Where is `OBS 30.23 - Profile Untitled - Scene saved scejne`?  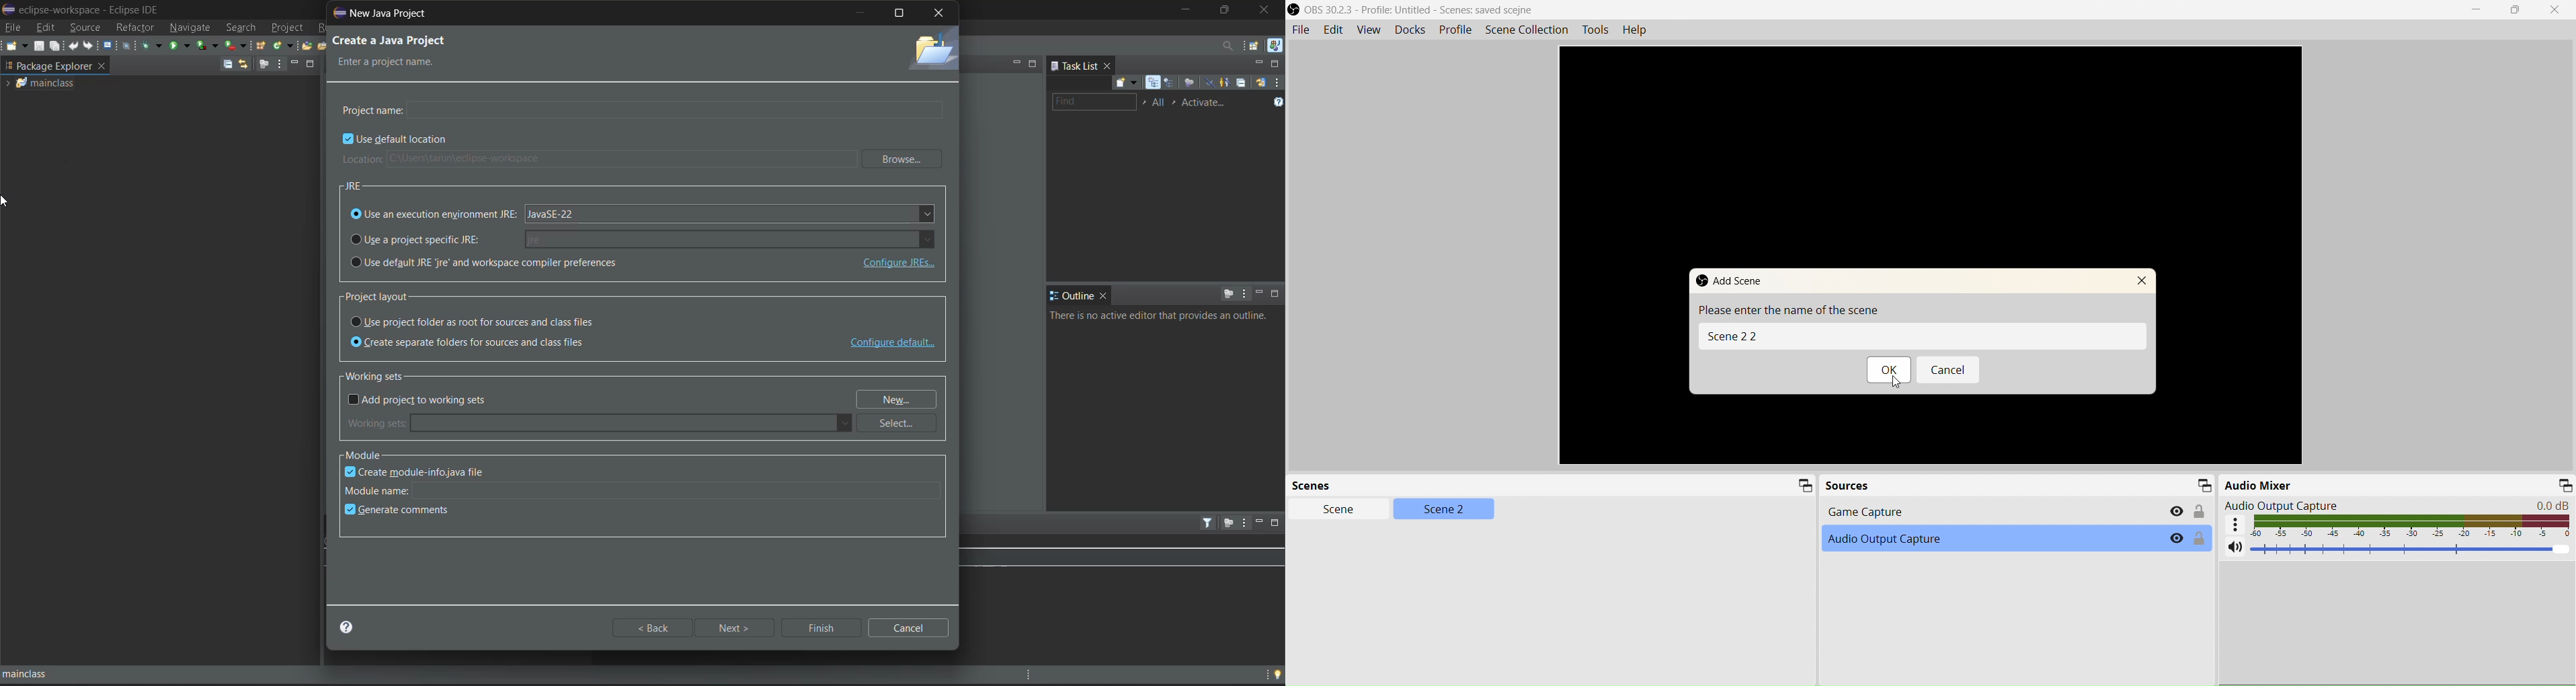
OBS 30.23 - Profile Untitled - Scene saved scejne is located at coordinates (1414, 9).